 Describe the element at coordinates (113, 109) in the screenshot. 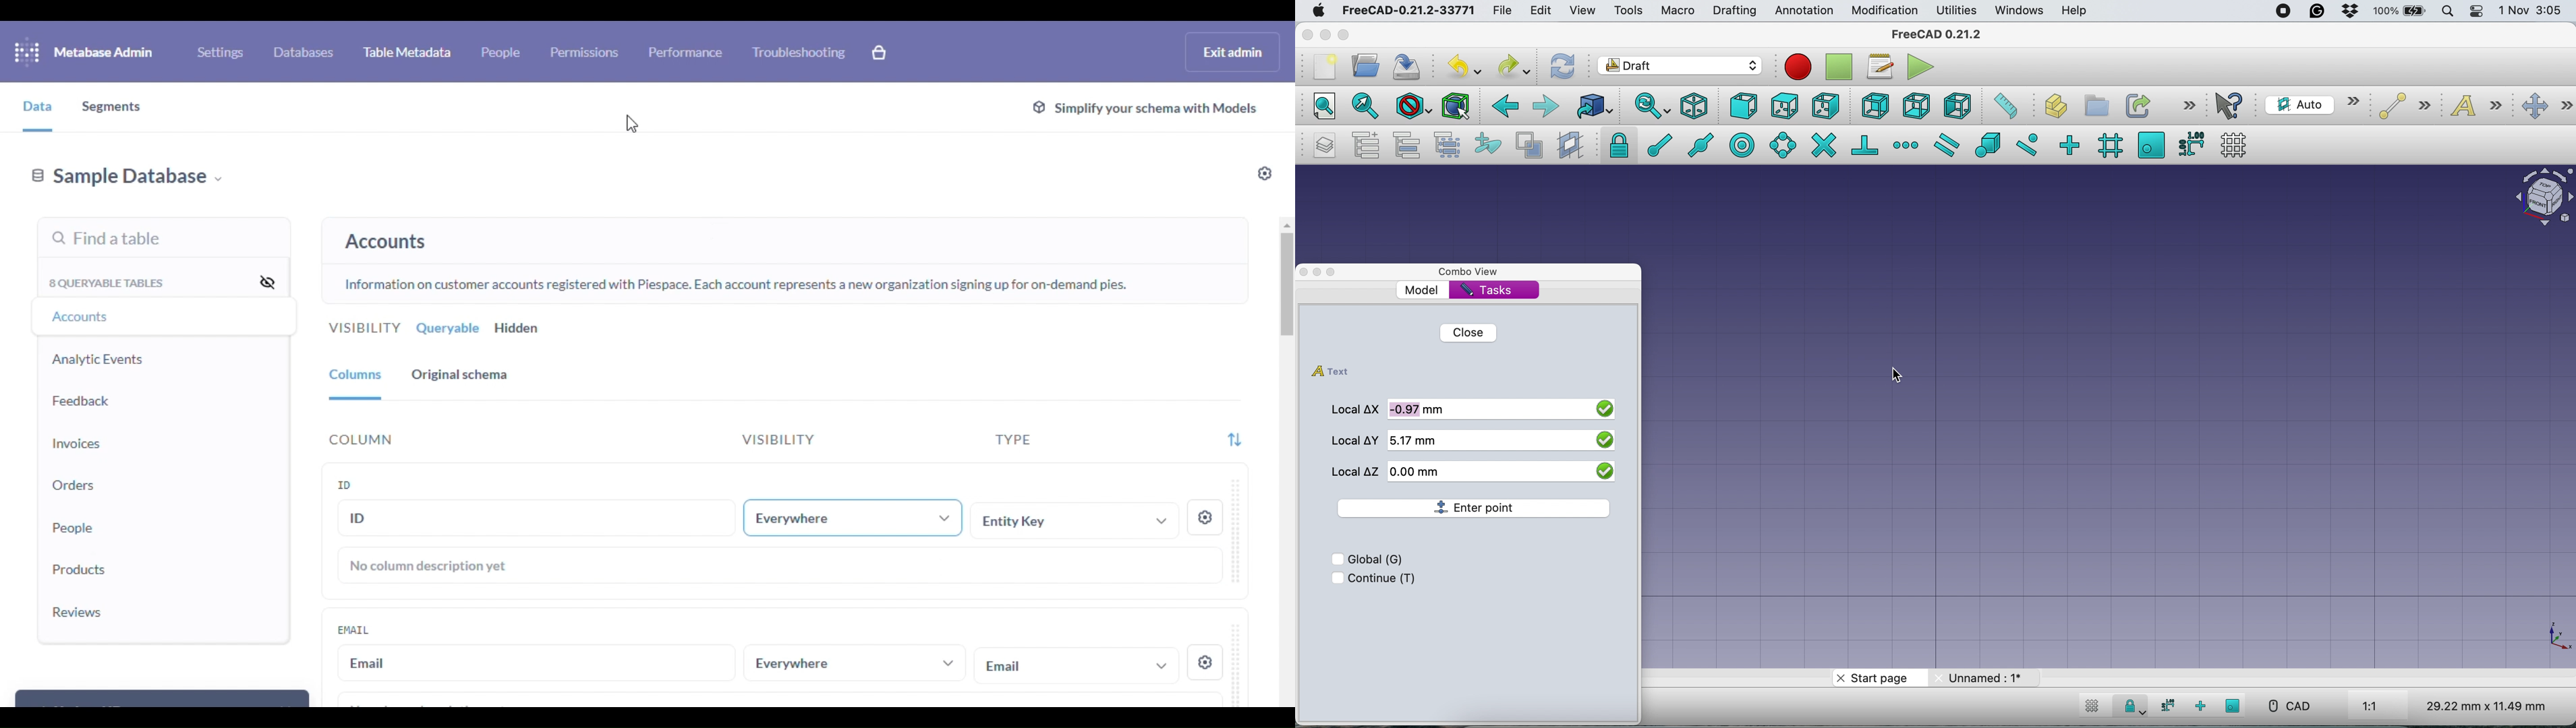

I see `segments` at that location.